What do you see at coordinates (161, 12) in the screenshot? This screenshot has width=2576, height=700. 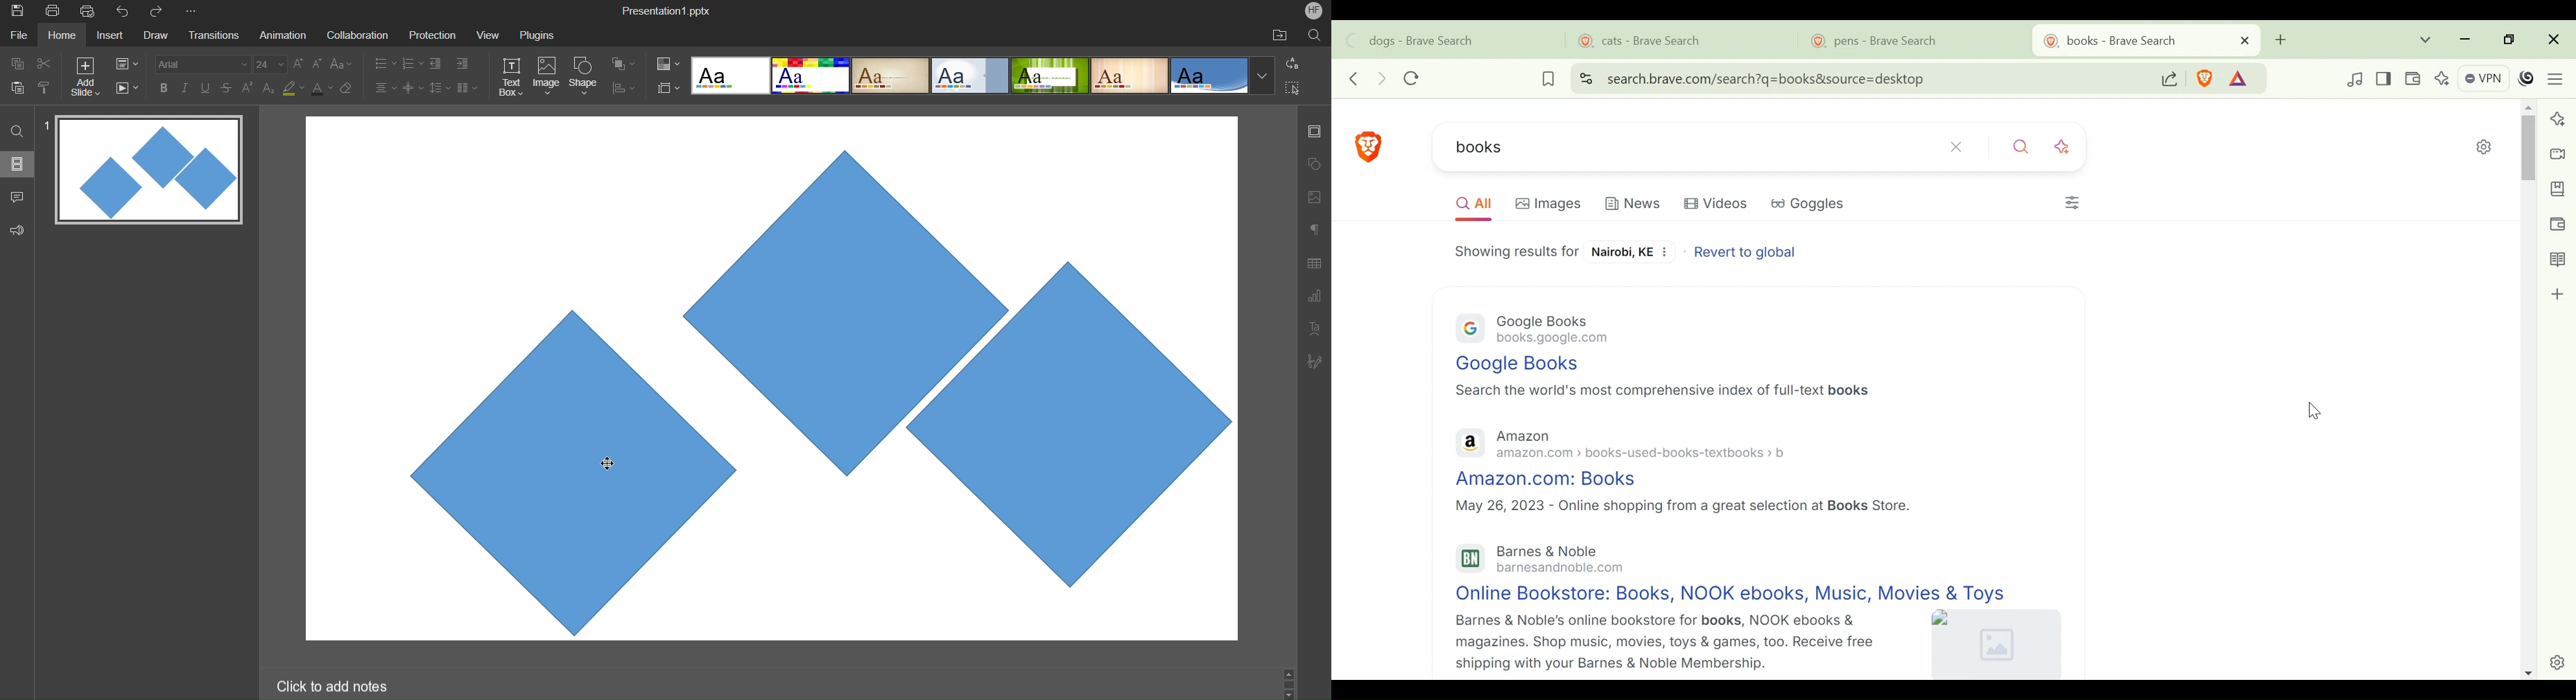 I see `Redo` at bounding box center [161, 12].